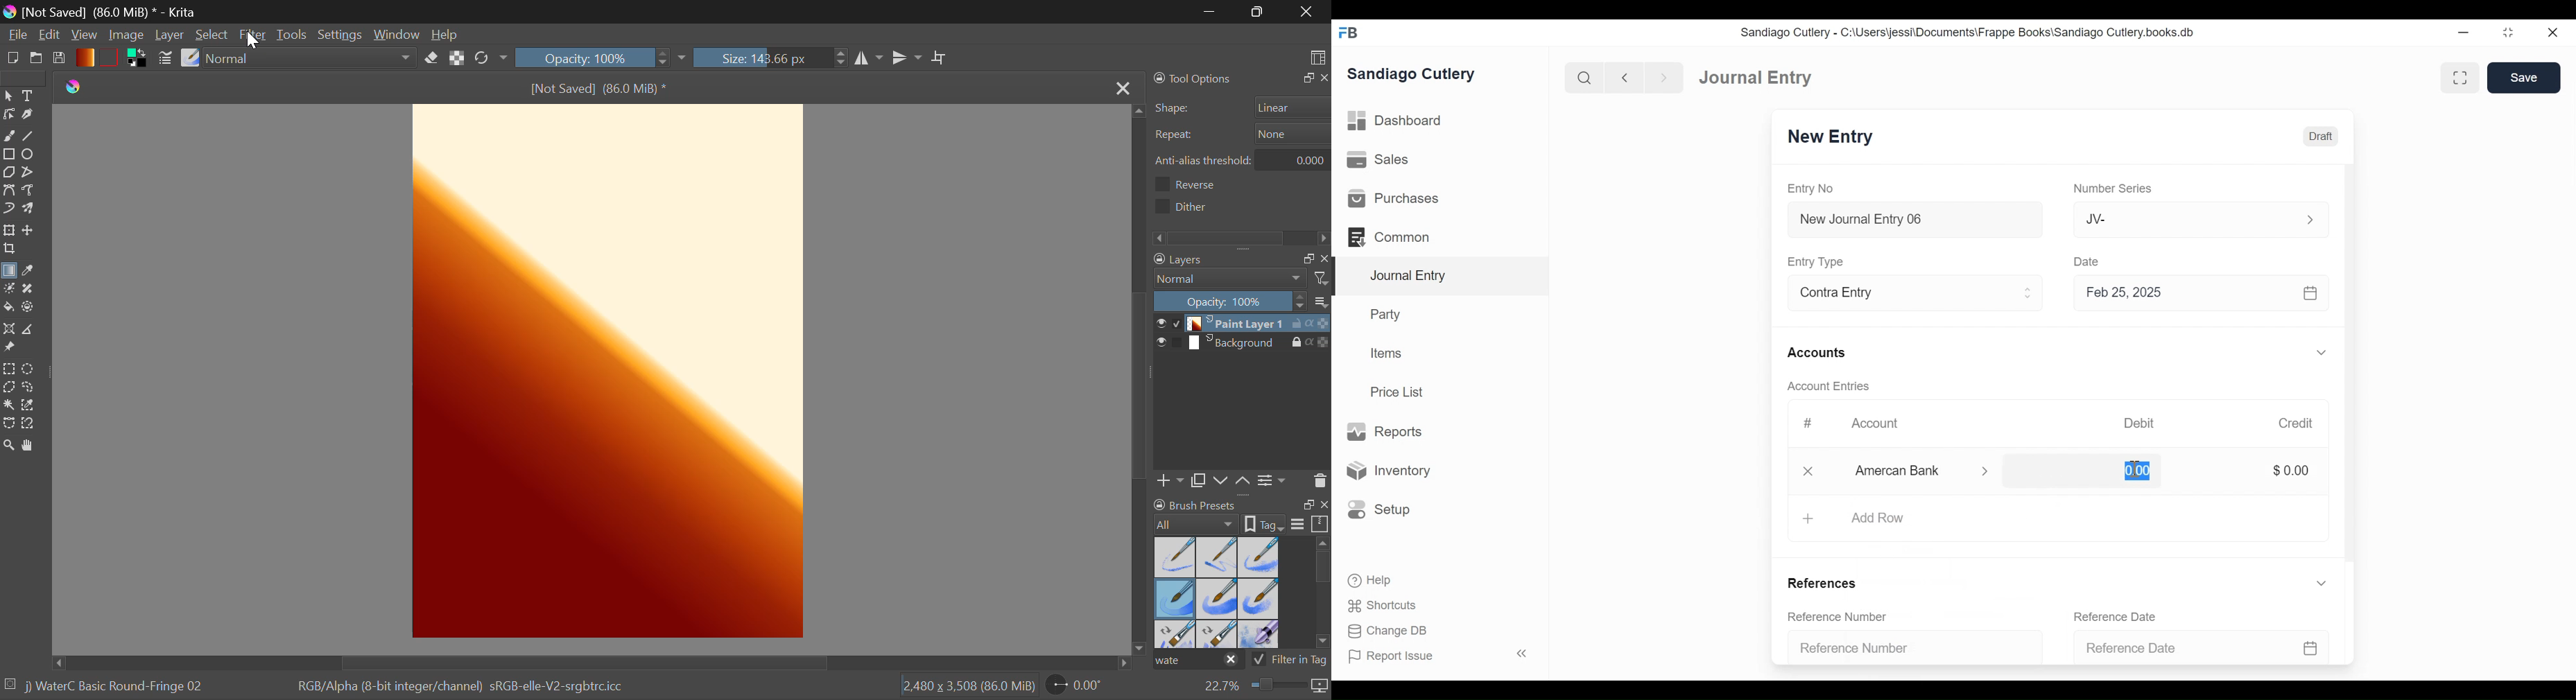 The width and height of the screenshot is (2576, 700). I want to click on Expand, so click(2028, 293).